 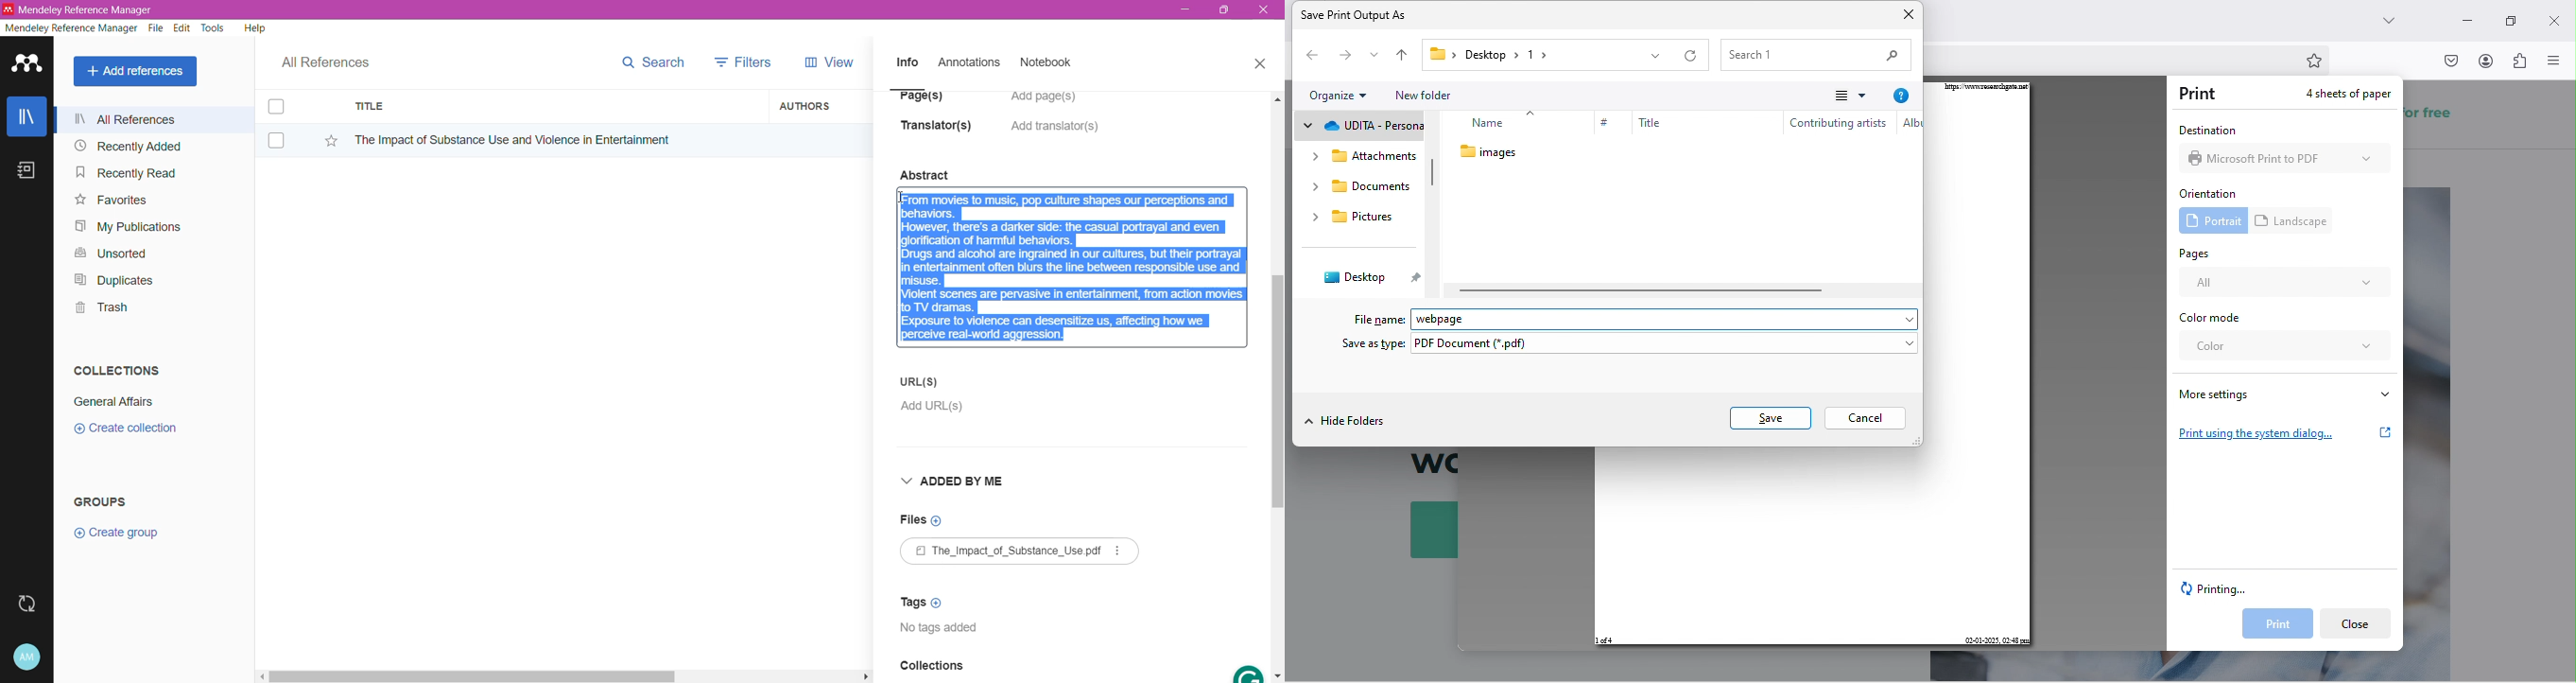 I want to click on Recently Added, so click(x=126, y=147).